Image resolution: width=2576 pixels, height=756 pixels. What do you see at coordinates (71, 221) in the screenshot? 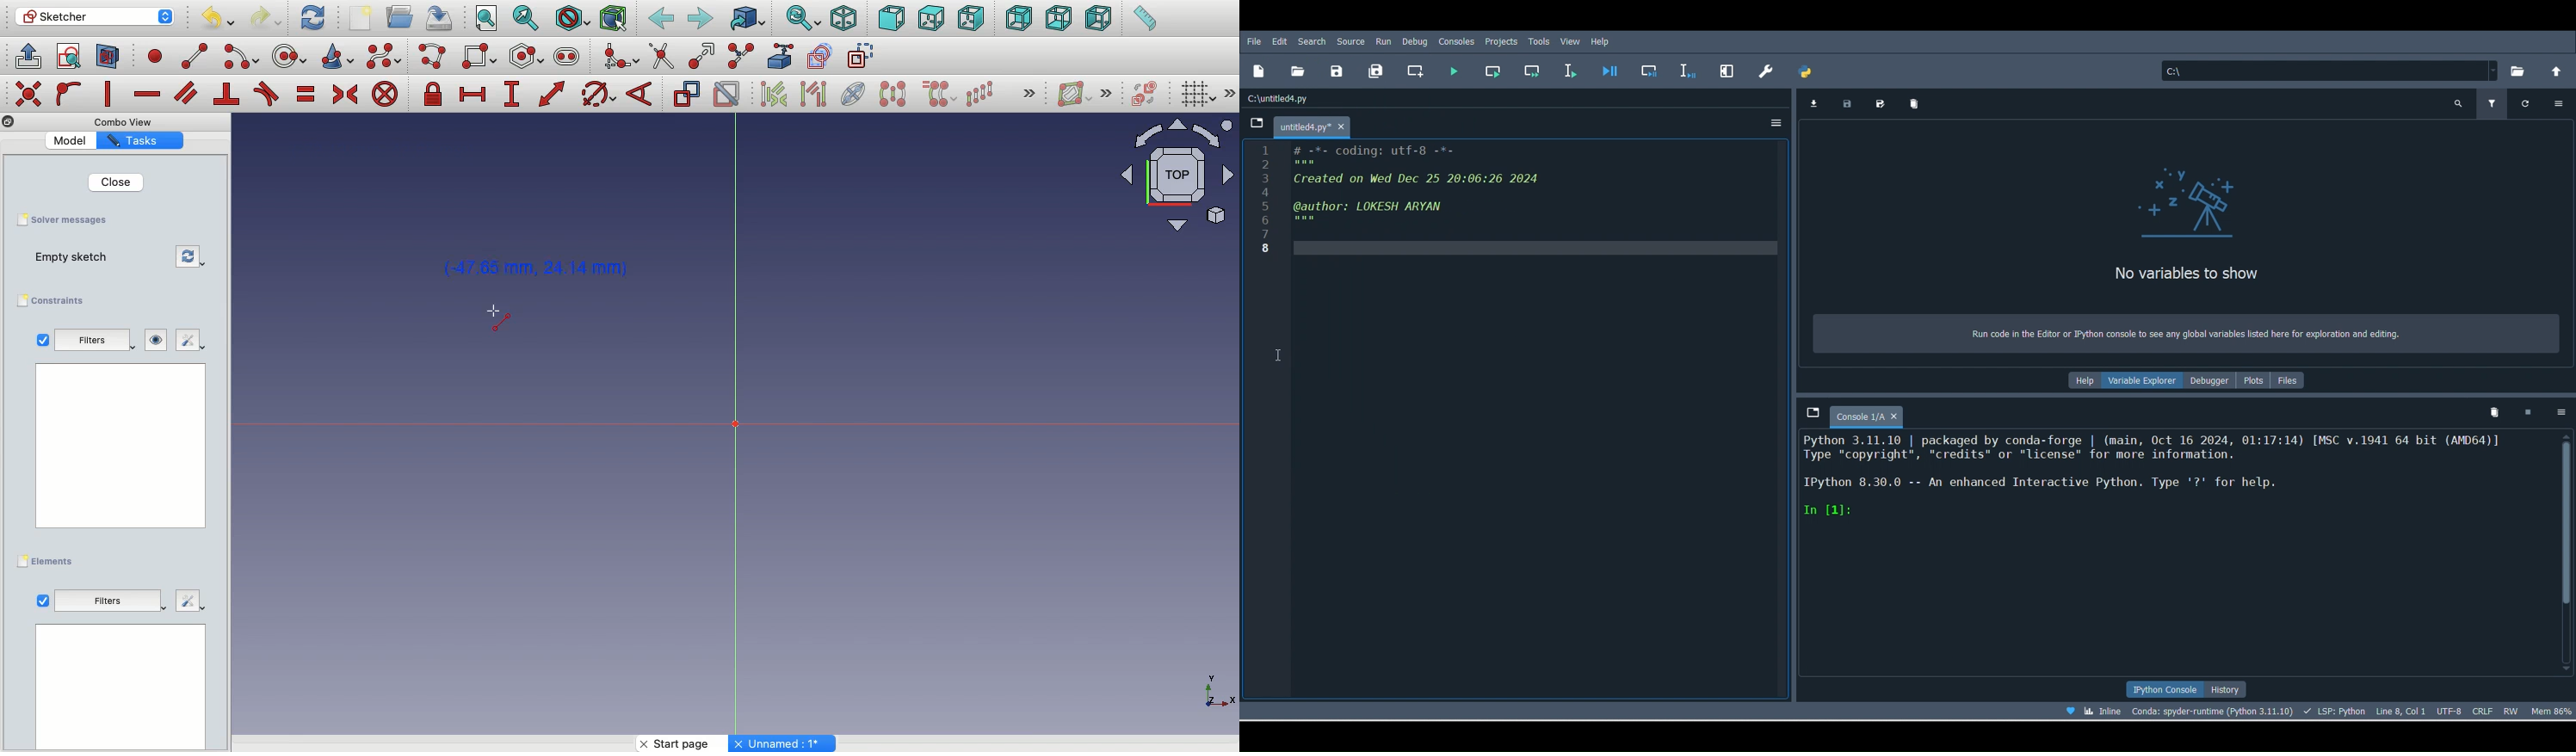
I see `Save` at bounding box center [71, 221].